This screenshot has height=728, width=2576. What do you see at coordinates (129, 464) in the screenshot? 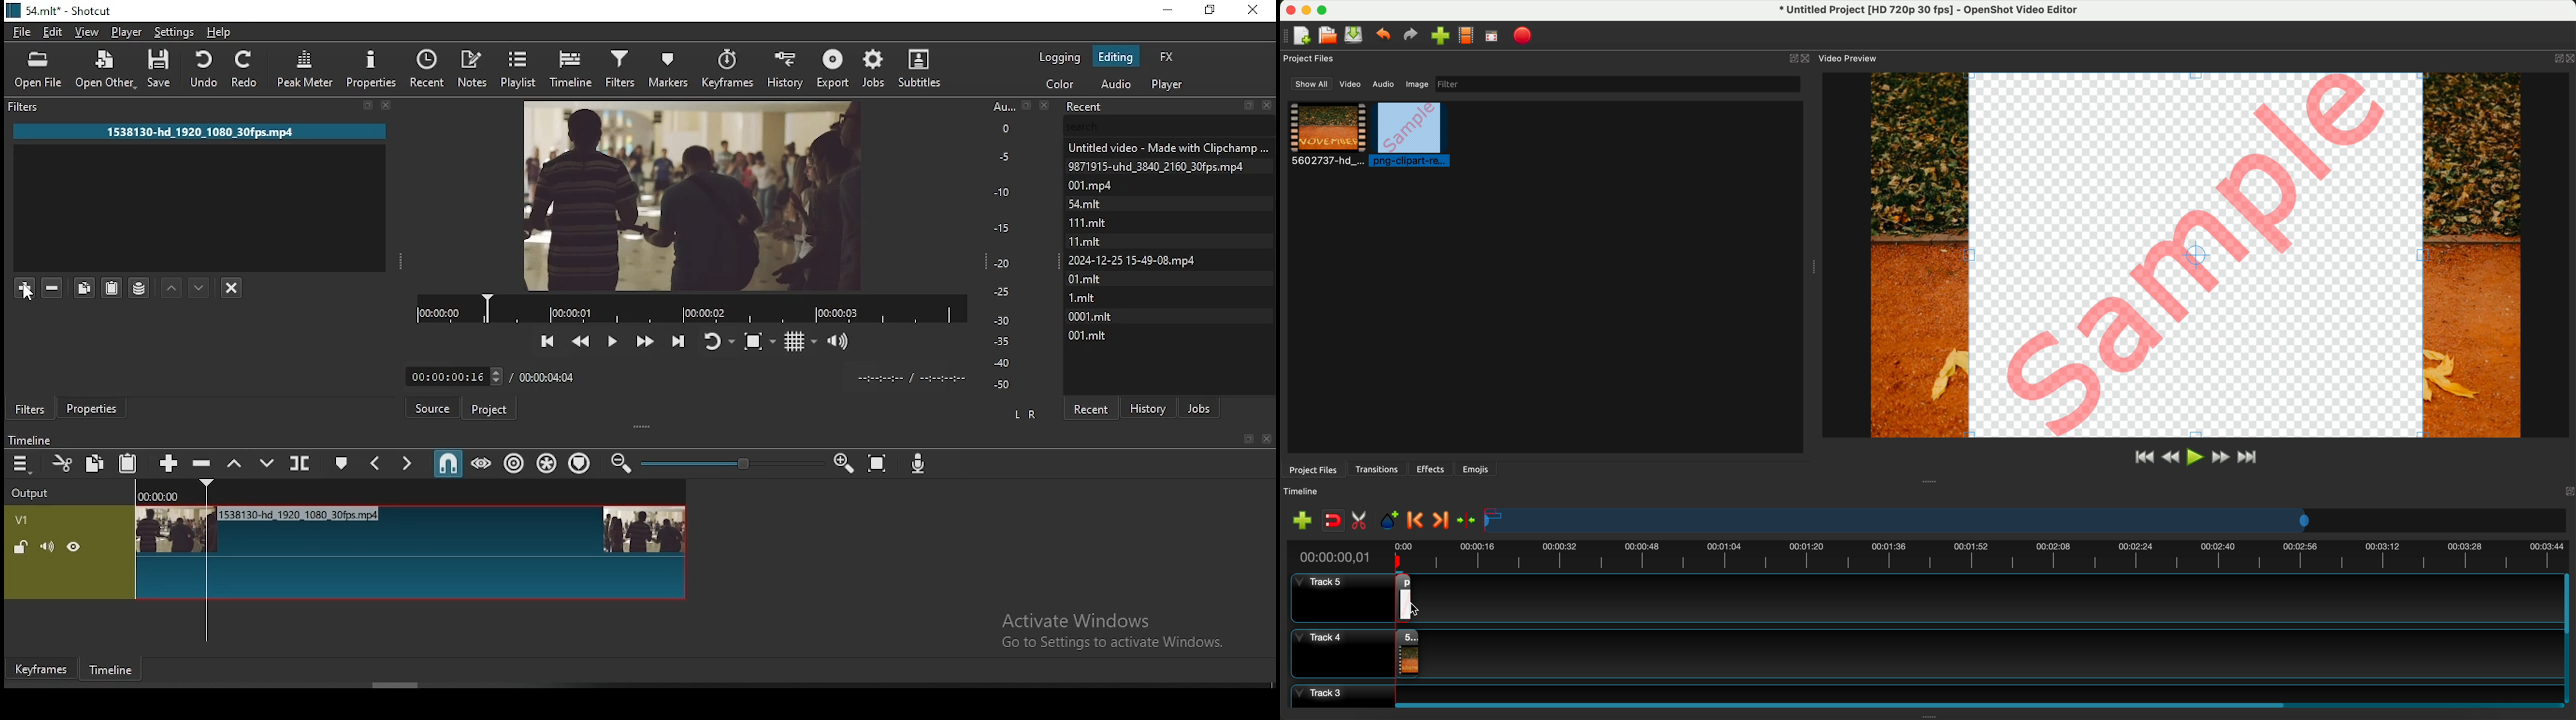
I see `paste` at bounding box center [129, 464].